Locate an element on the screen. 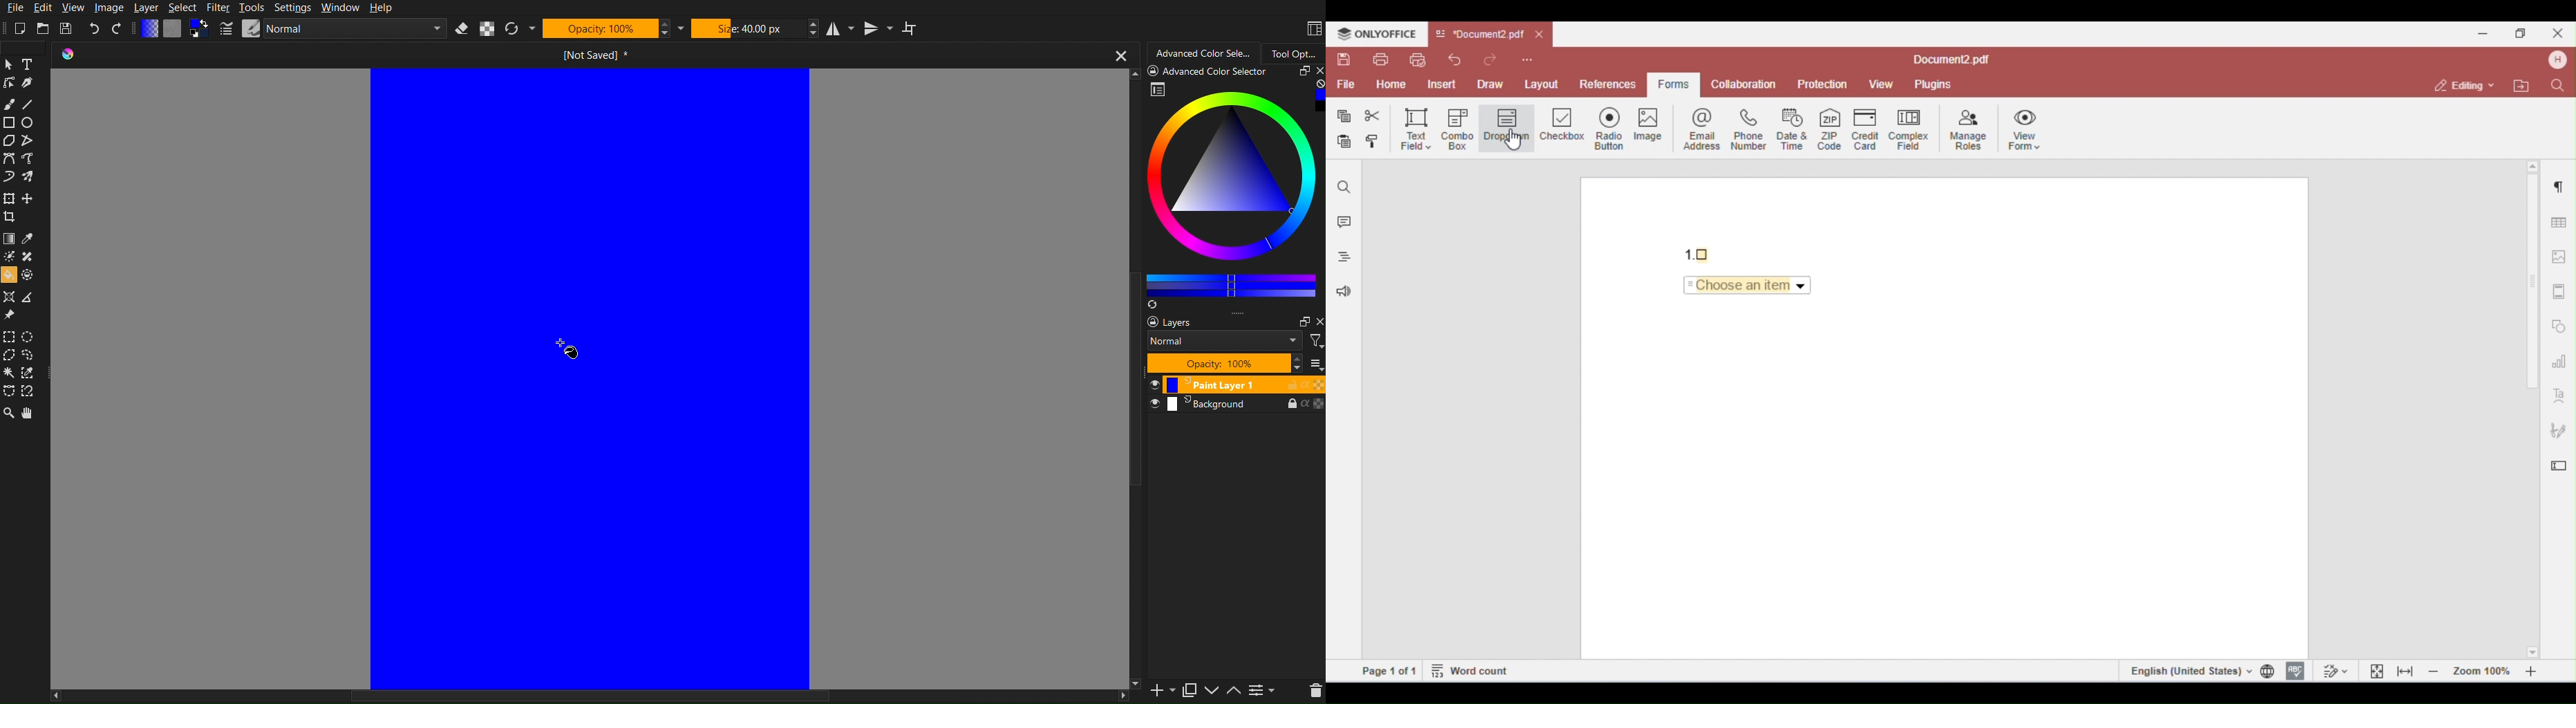 This screenshot has height=728, width=2576. Tools is located at coordinates (251, 8).